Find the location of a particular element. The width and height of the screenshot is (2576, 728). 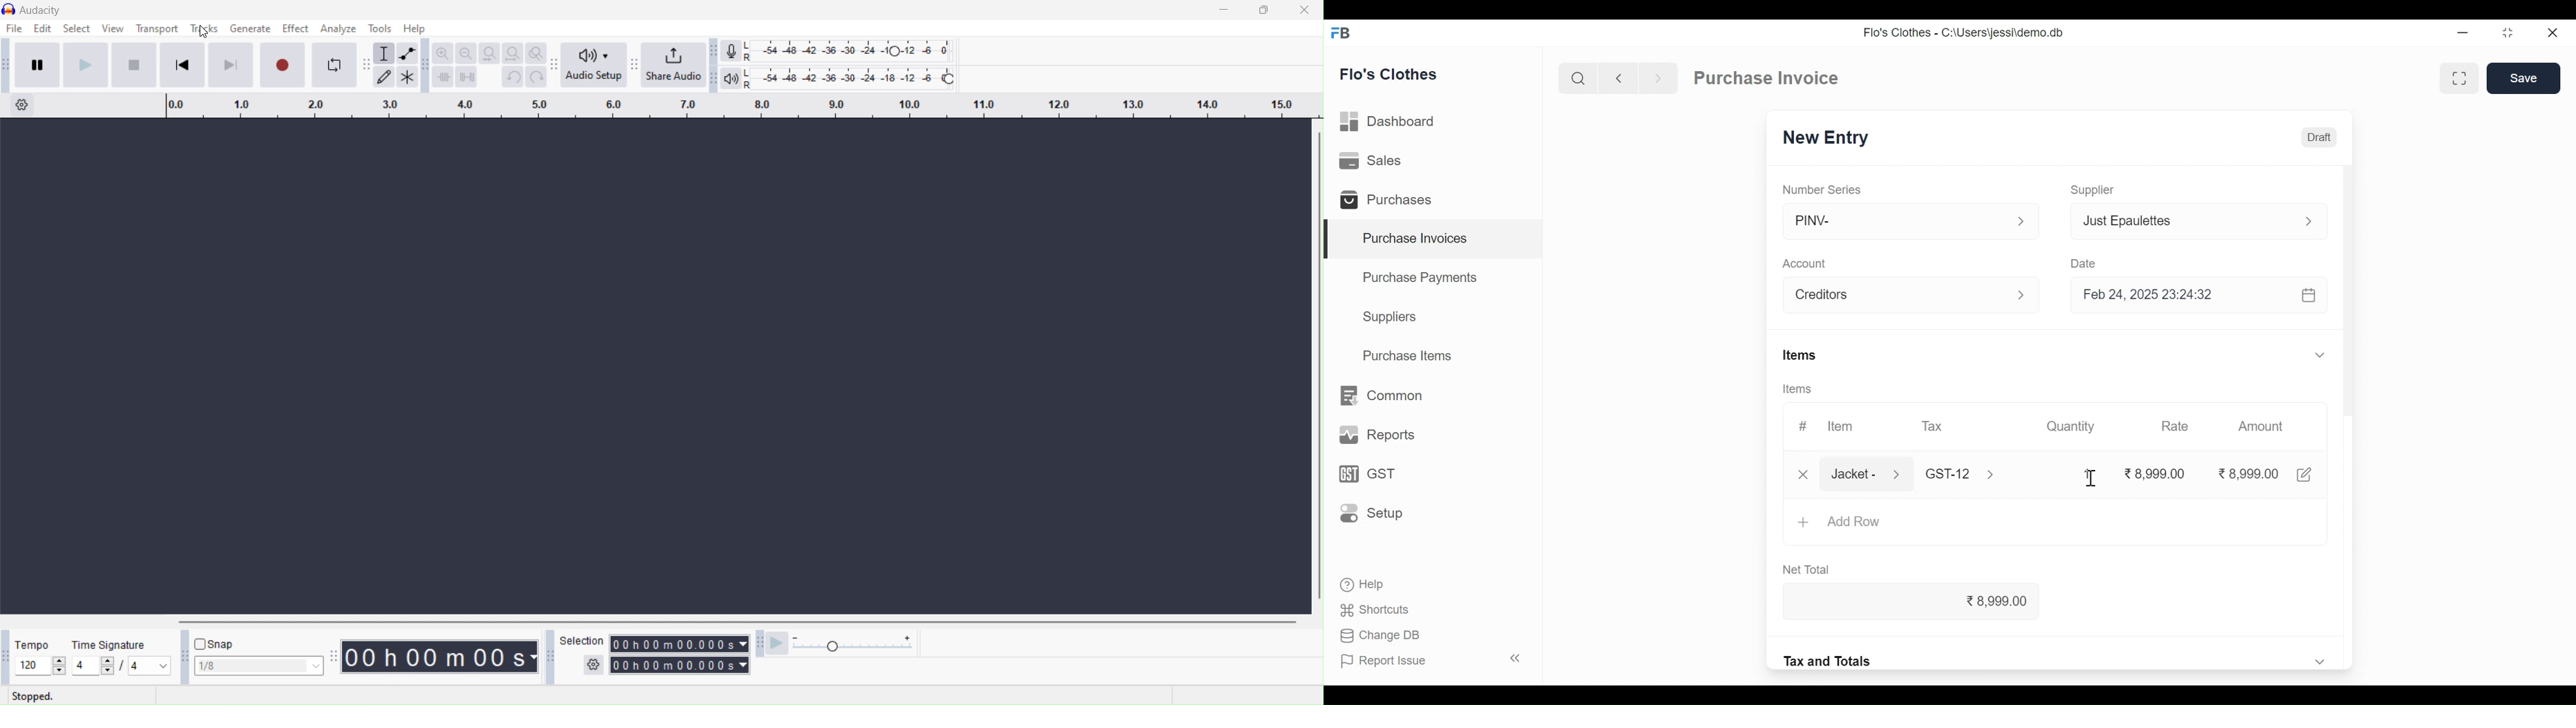

Tax and Totals is located at coordinates (1829, 661).